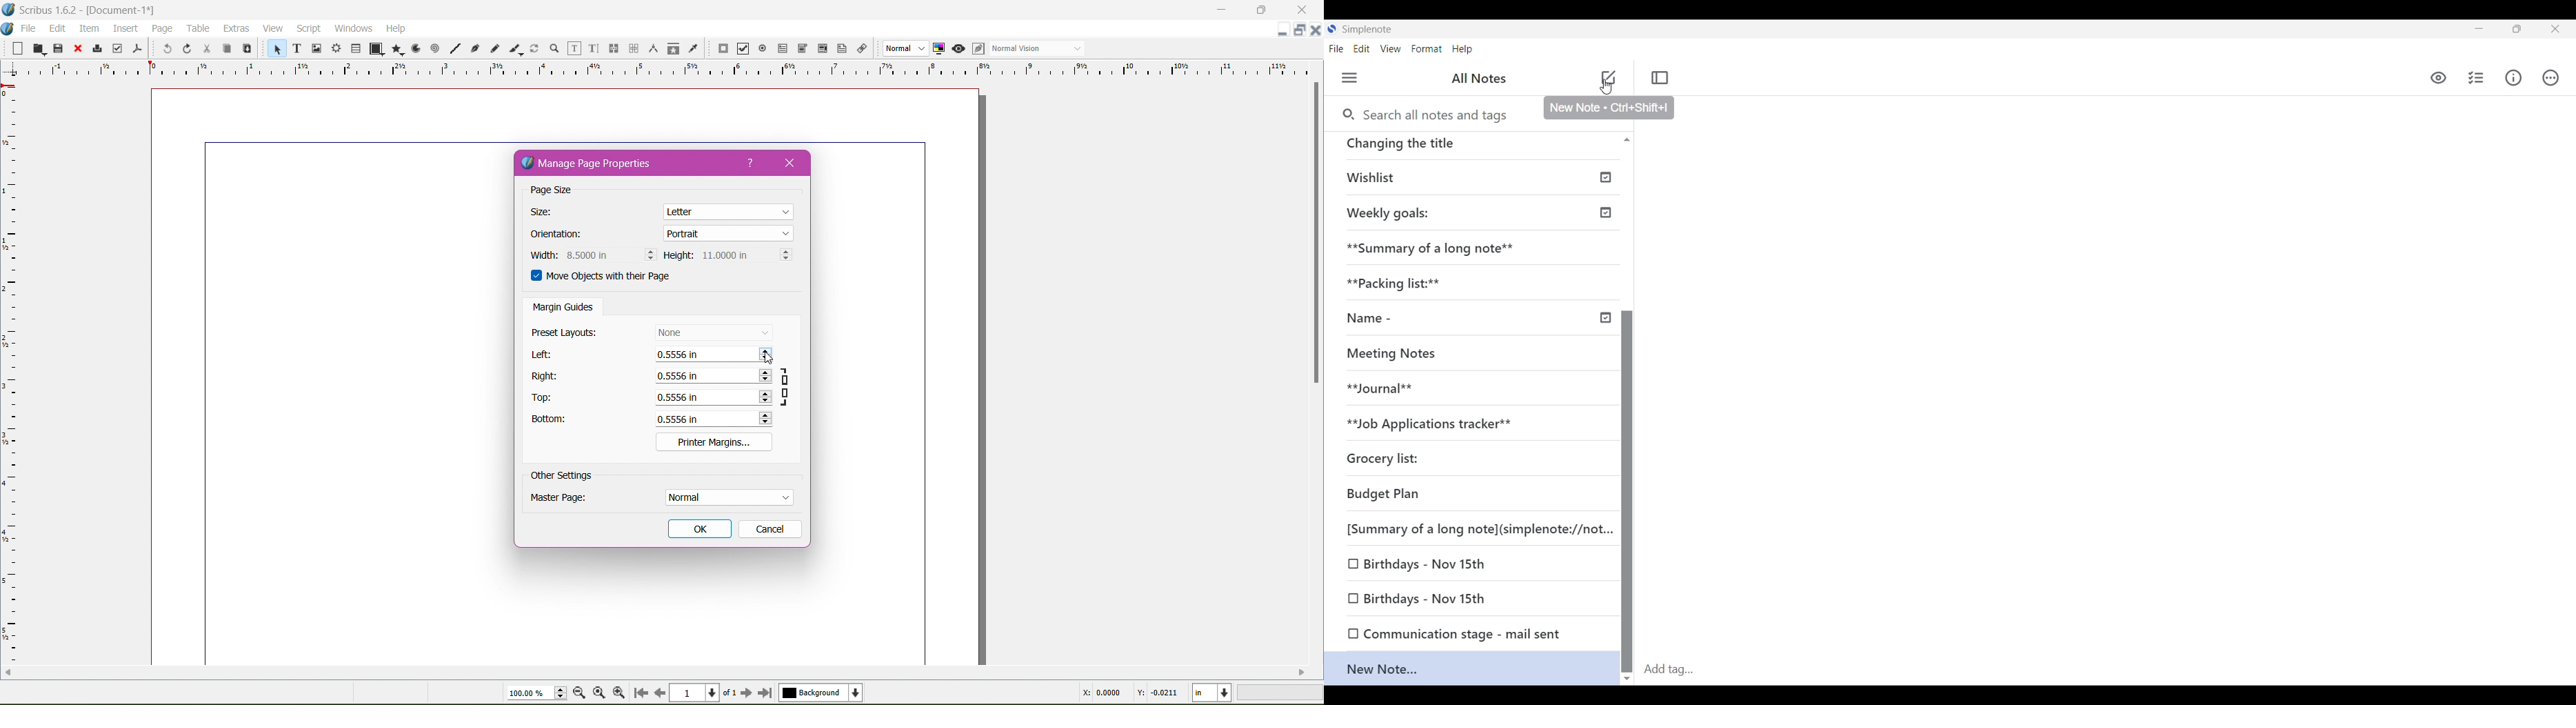 This screenshot has height=728, width=2576. I want to click on Add note, so click(1608, 79).